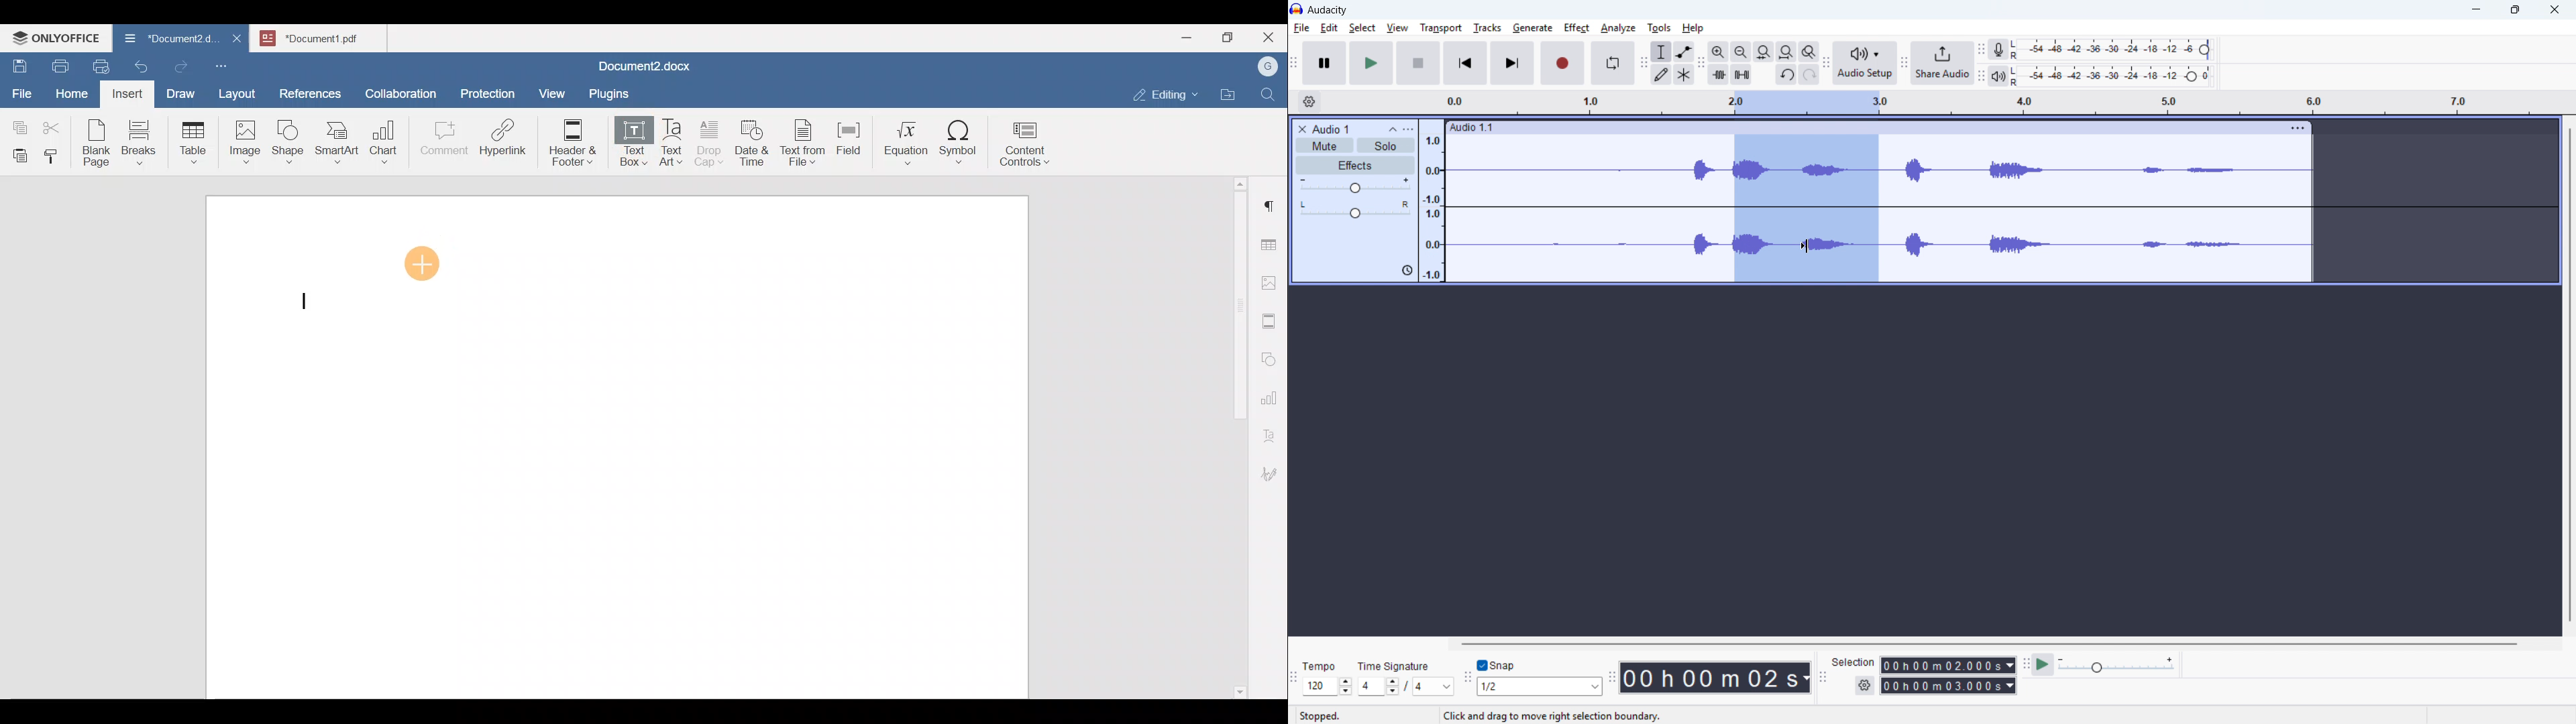  I want to click on Close, so click(2553, 9).